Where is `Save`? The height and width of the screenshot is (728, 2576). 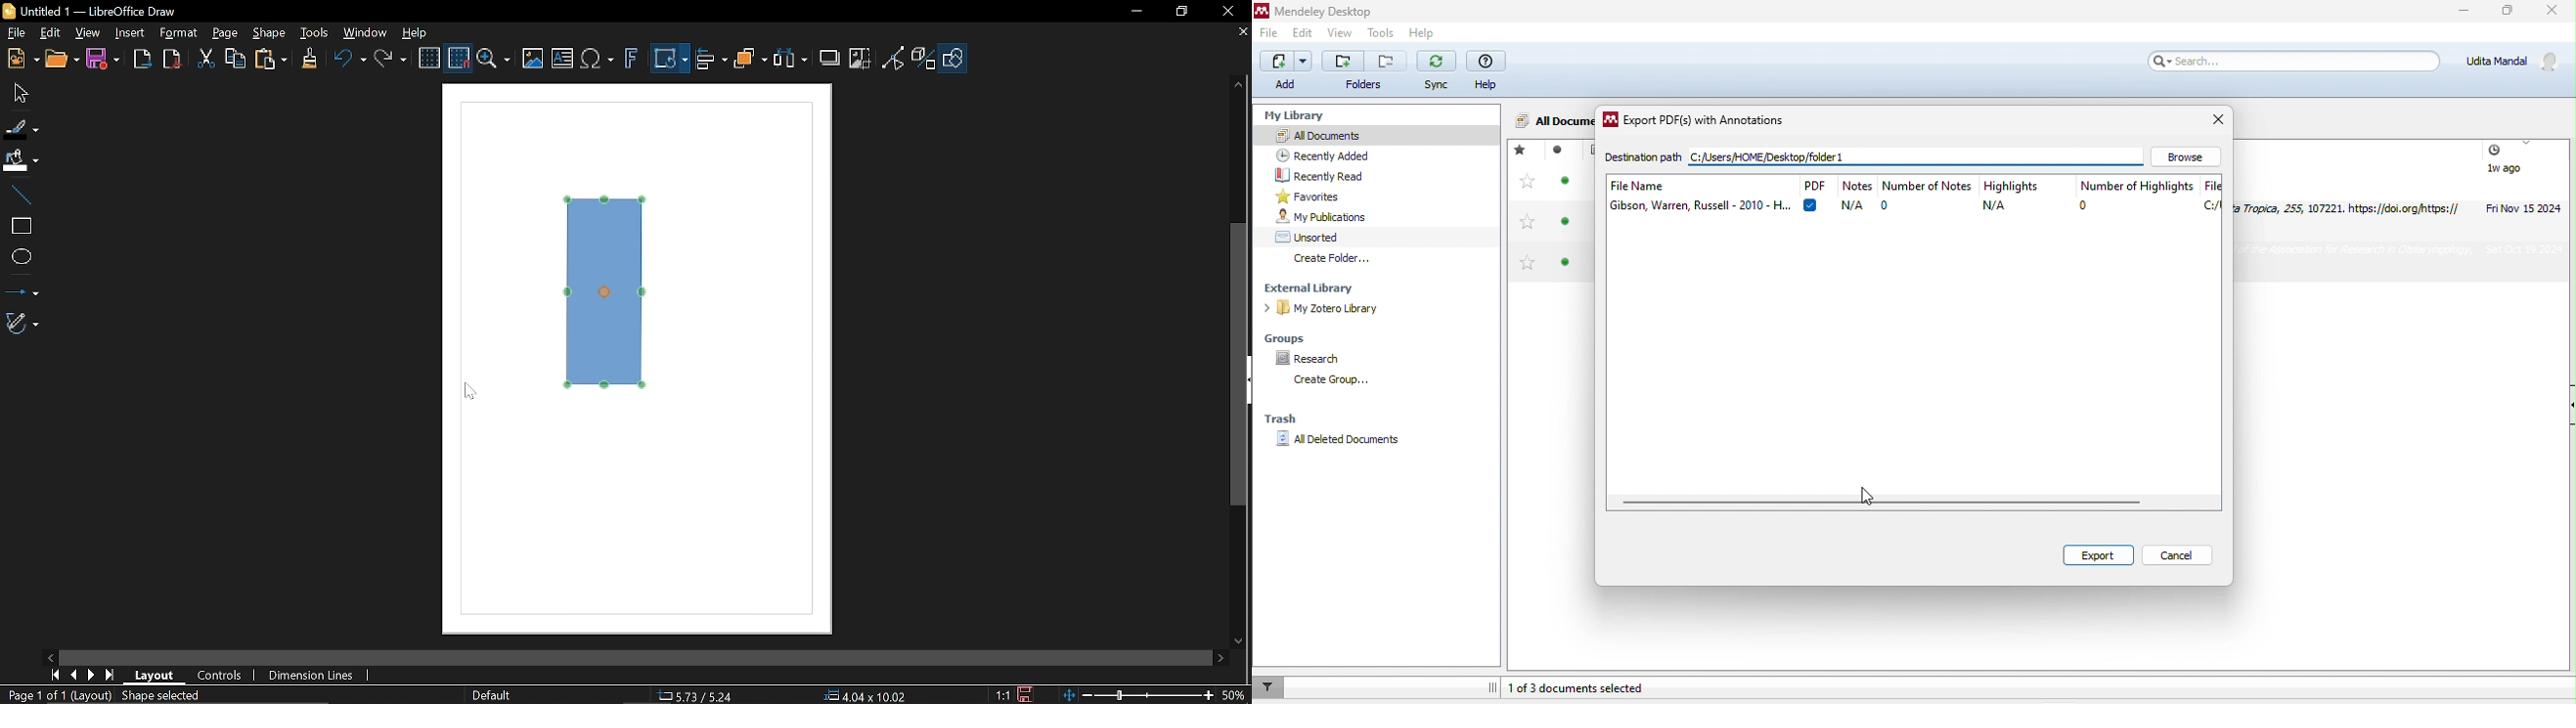 Save is located at coordinates (102, 61).